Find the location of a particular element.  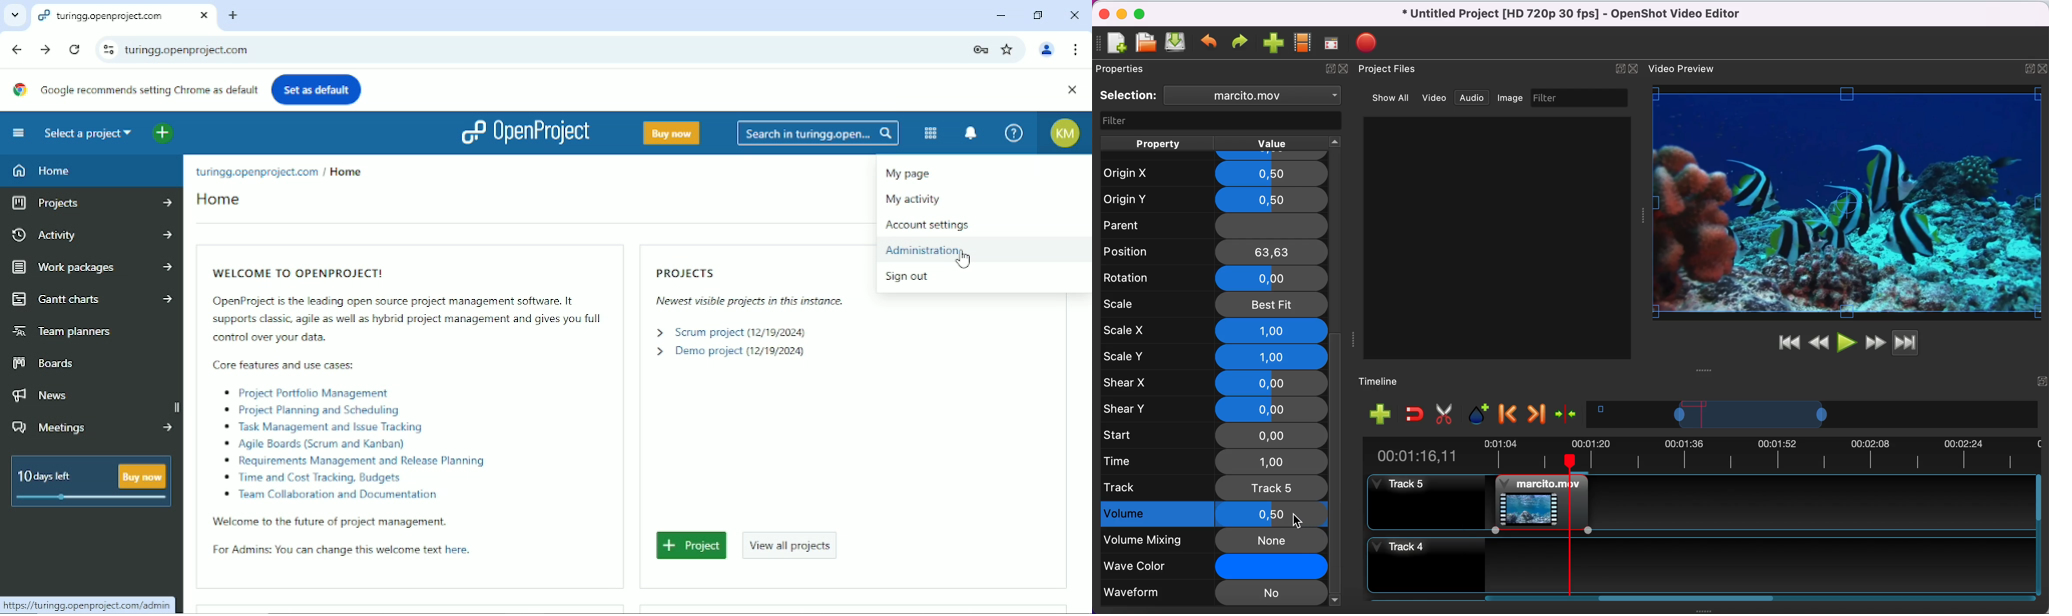

> Demo project (12/19/2024) is located at coordinates (727, 352).